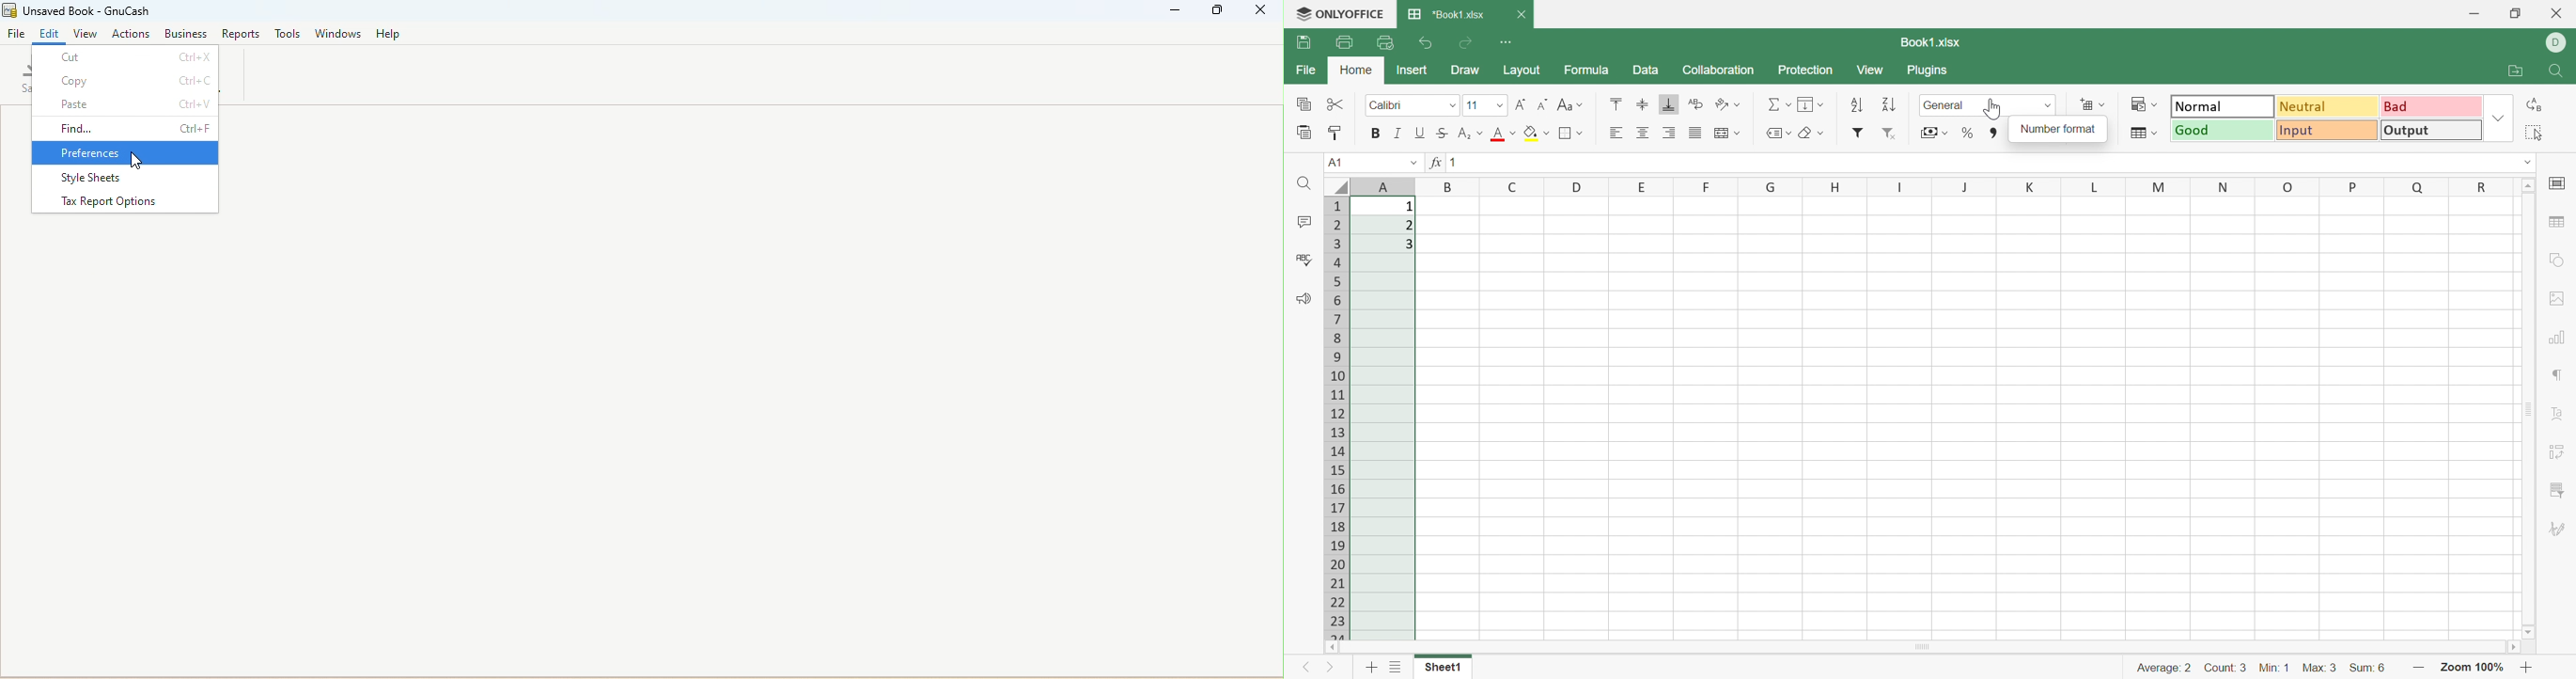 This screenshot has height=700, width=2576. What do you see at coordinates (1396, 666) in the screenshot?
I see `List of sheets` at bounding box center [1396, 666].